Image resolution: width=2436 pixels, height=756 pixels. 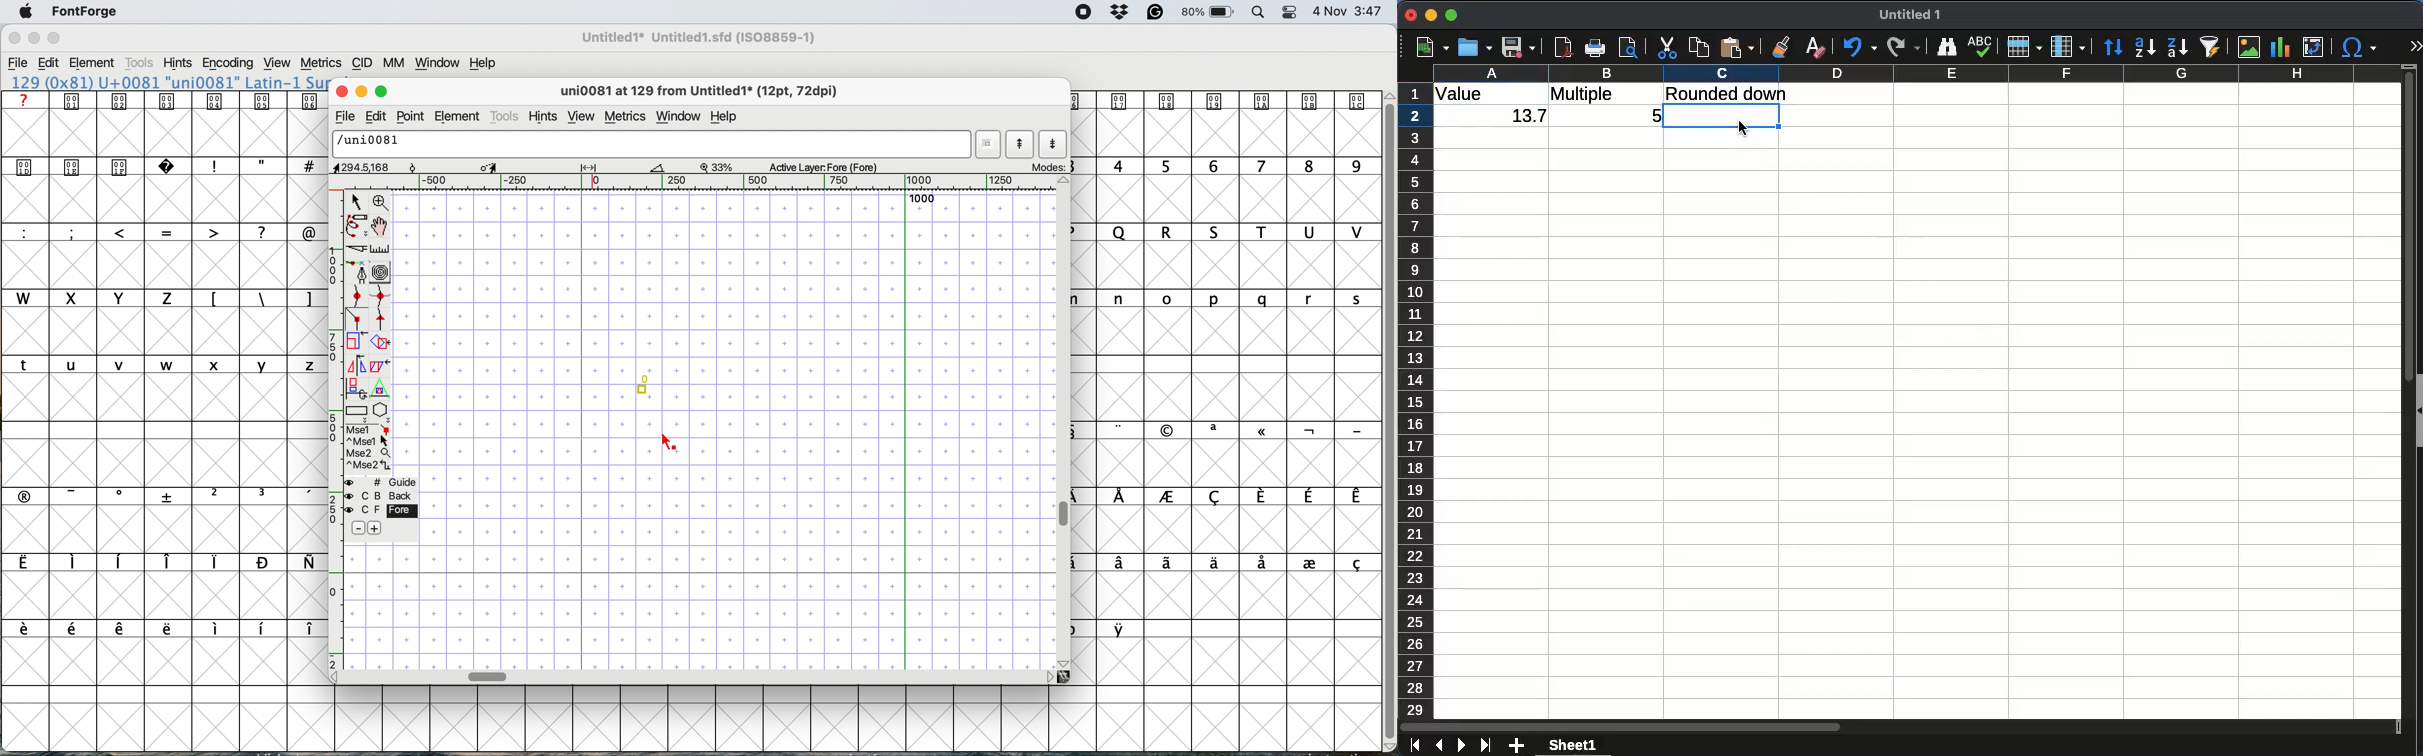 What do you see at coordinates (35, 38) in the screenshot?
I see `Minimize` at bounding box center [35, 38].